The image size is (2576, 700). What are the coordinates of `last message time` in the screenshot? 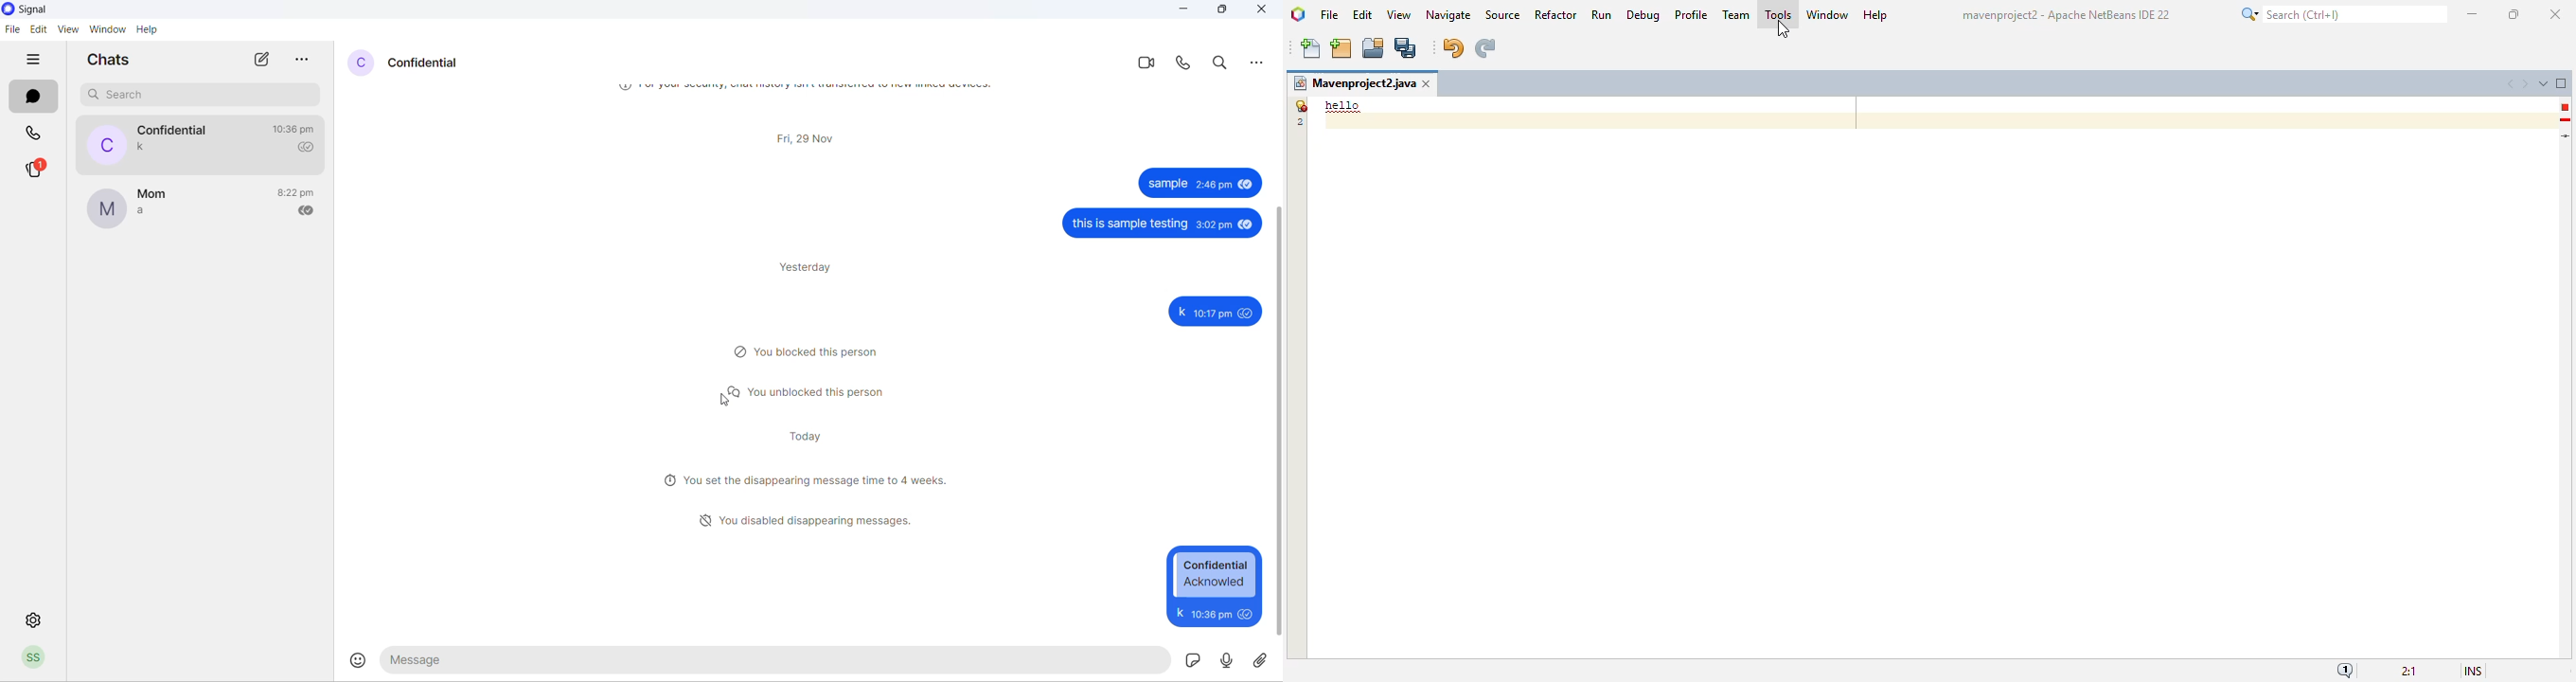 It's located at (299, 191).